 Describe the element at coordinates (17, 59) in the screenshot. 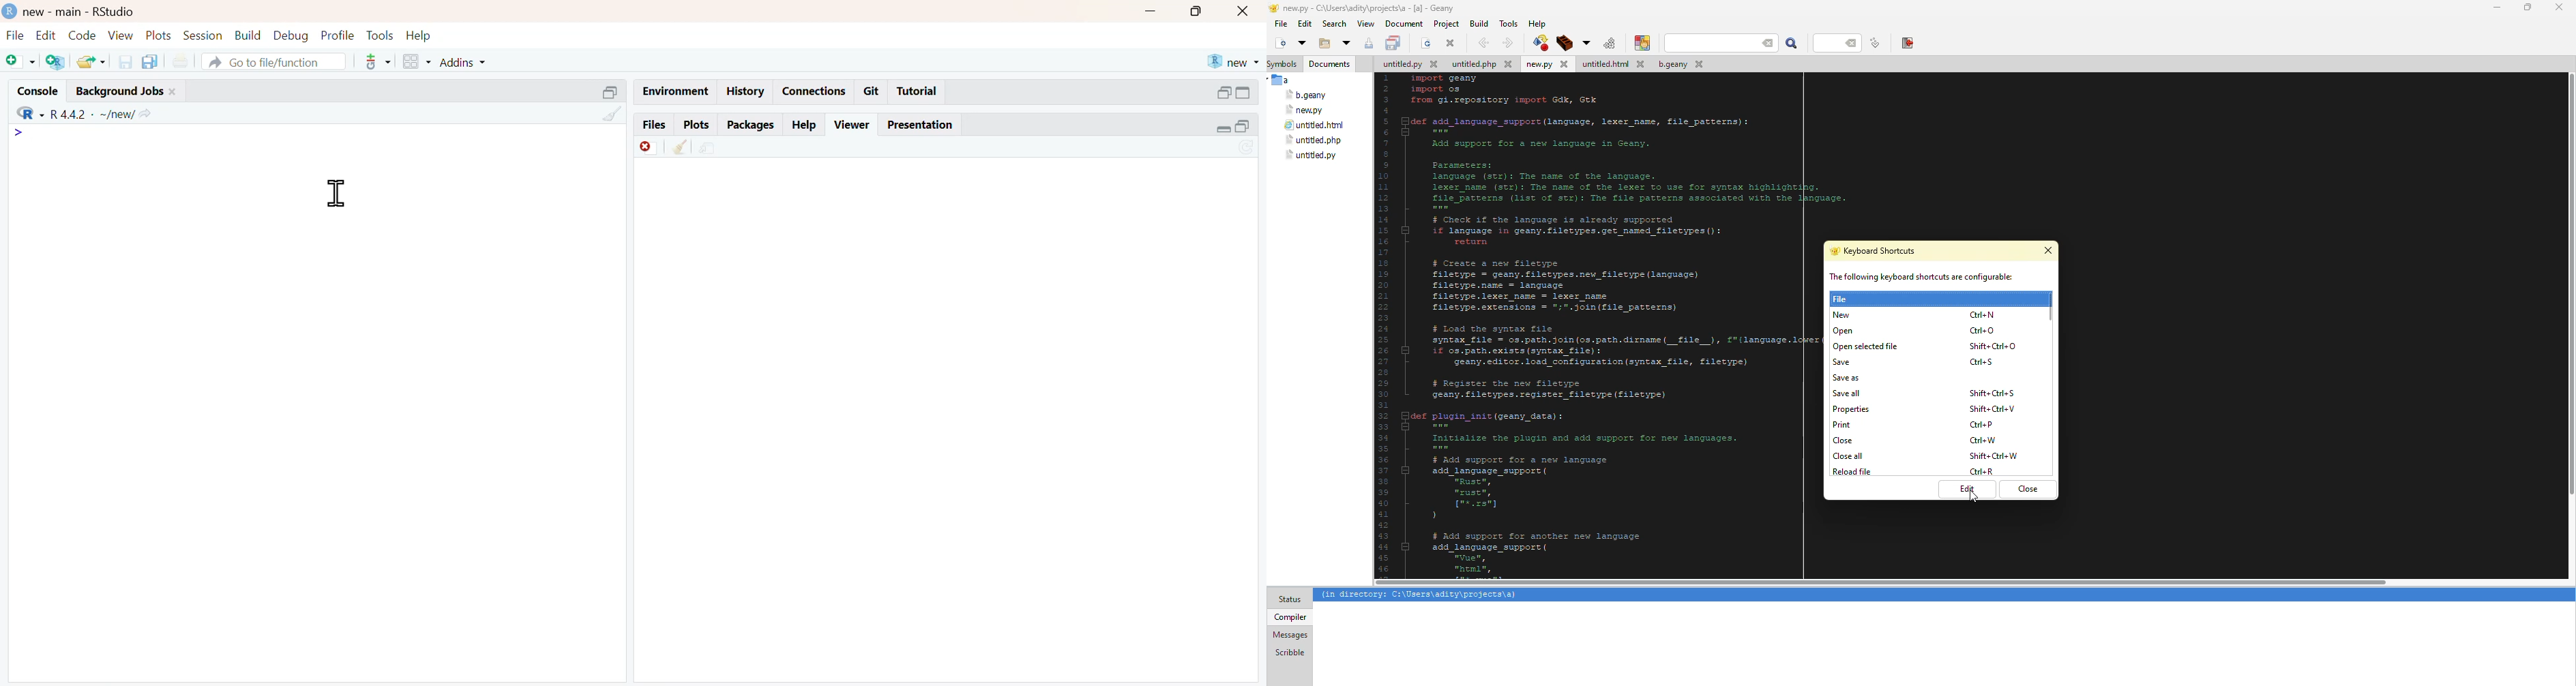

I see `New file` at that location.